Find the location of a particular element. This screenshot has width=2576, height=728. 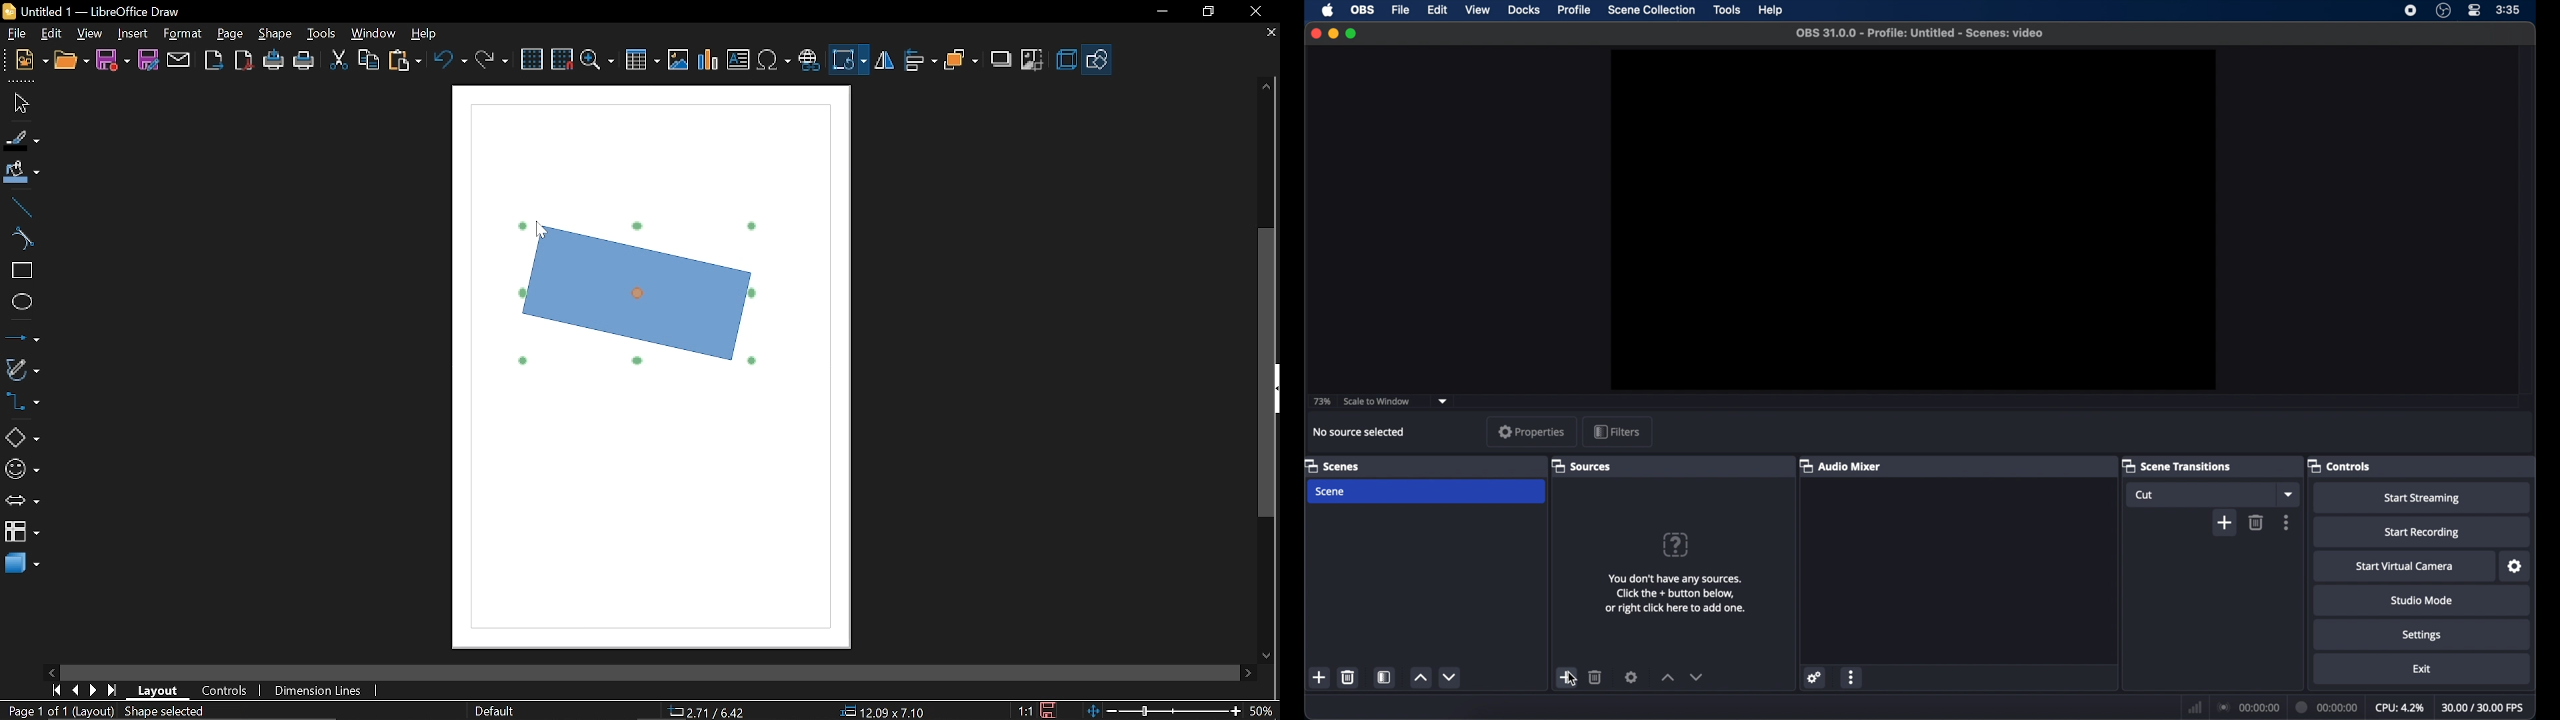

Open is located at coordinates (71, 61).